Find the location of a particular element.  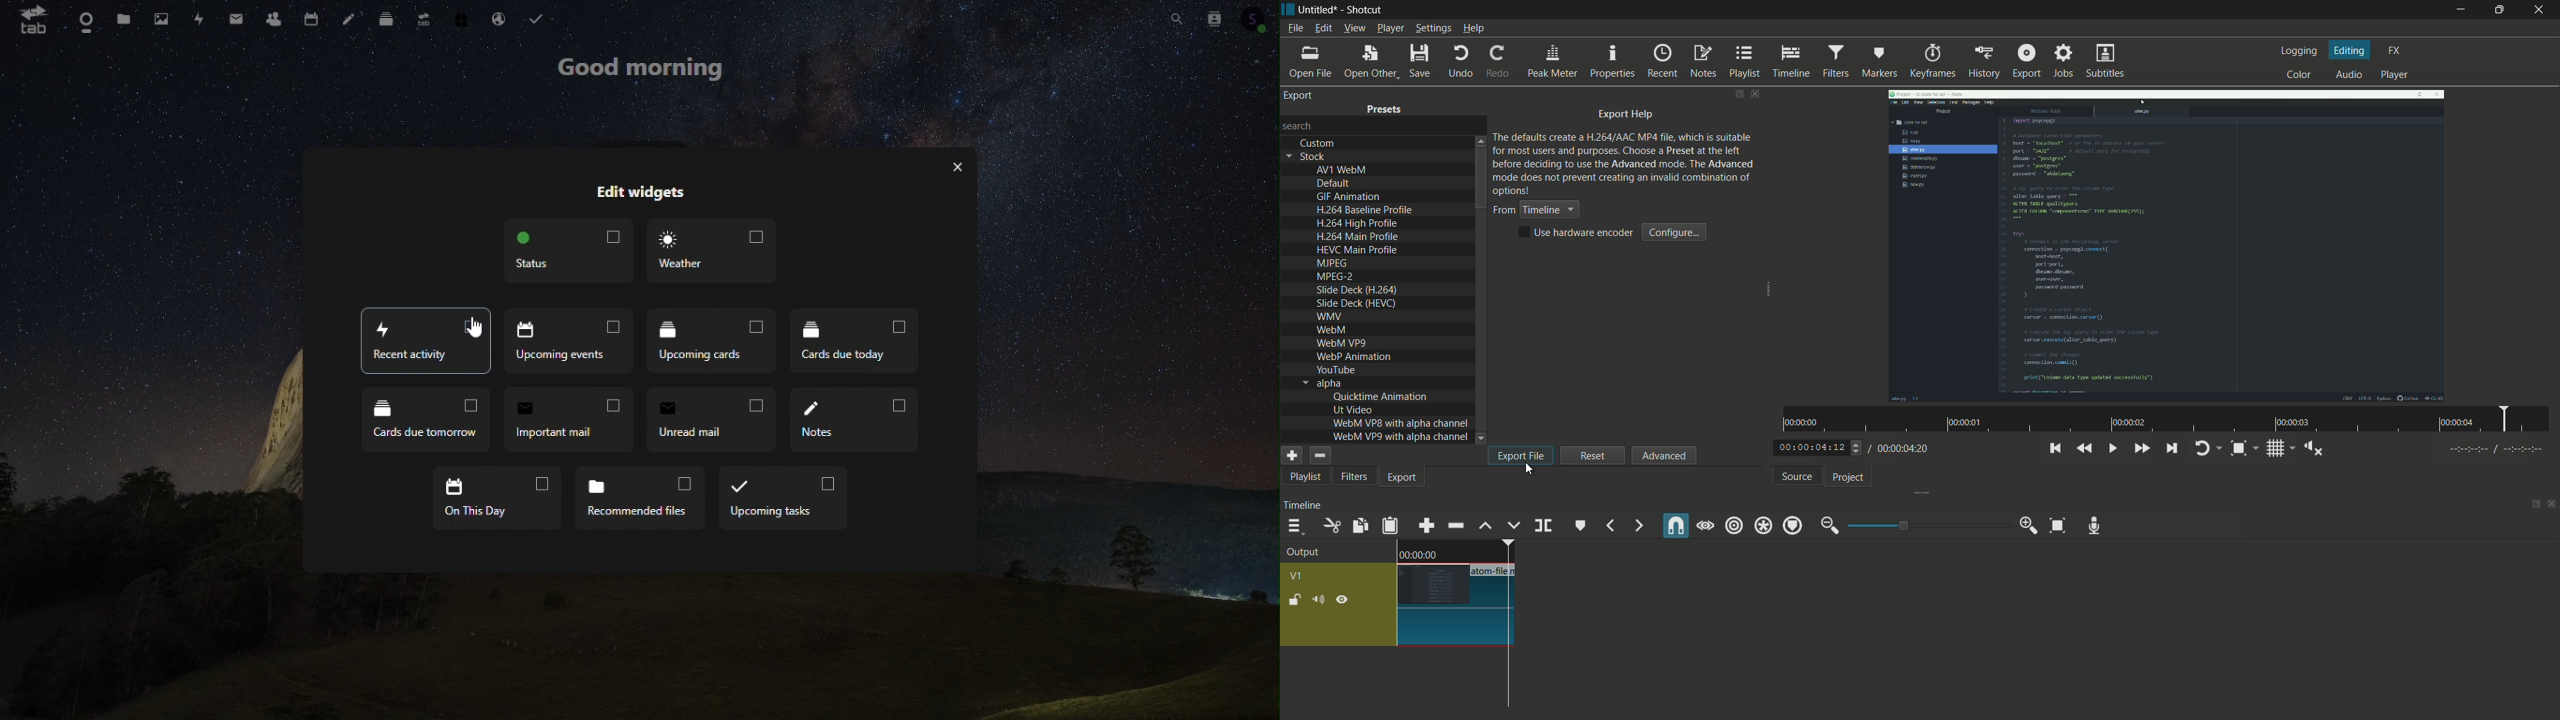

On this day is located at coordinates (499, 498).